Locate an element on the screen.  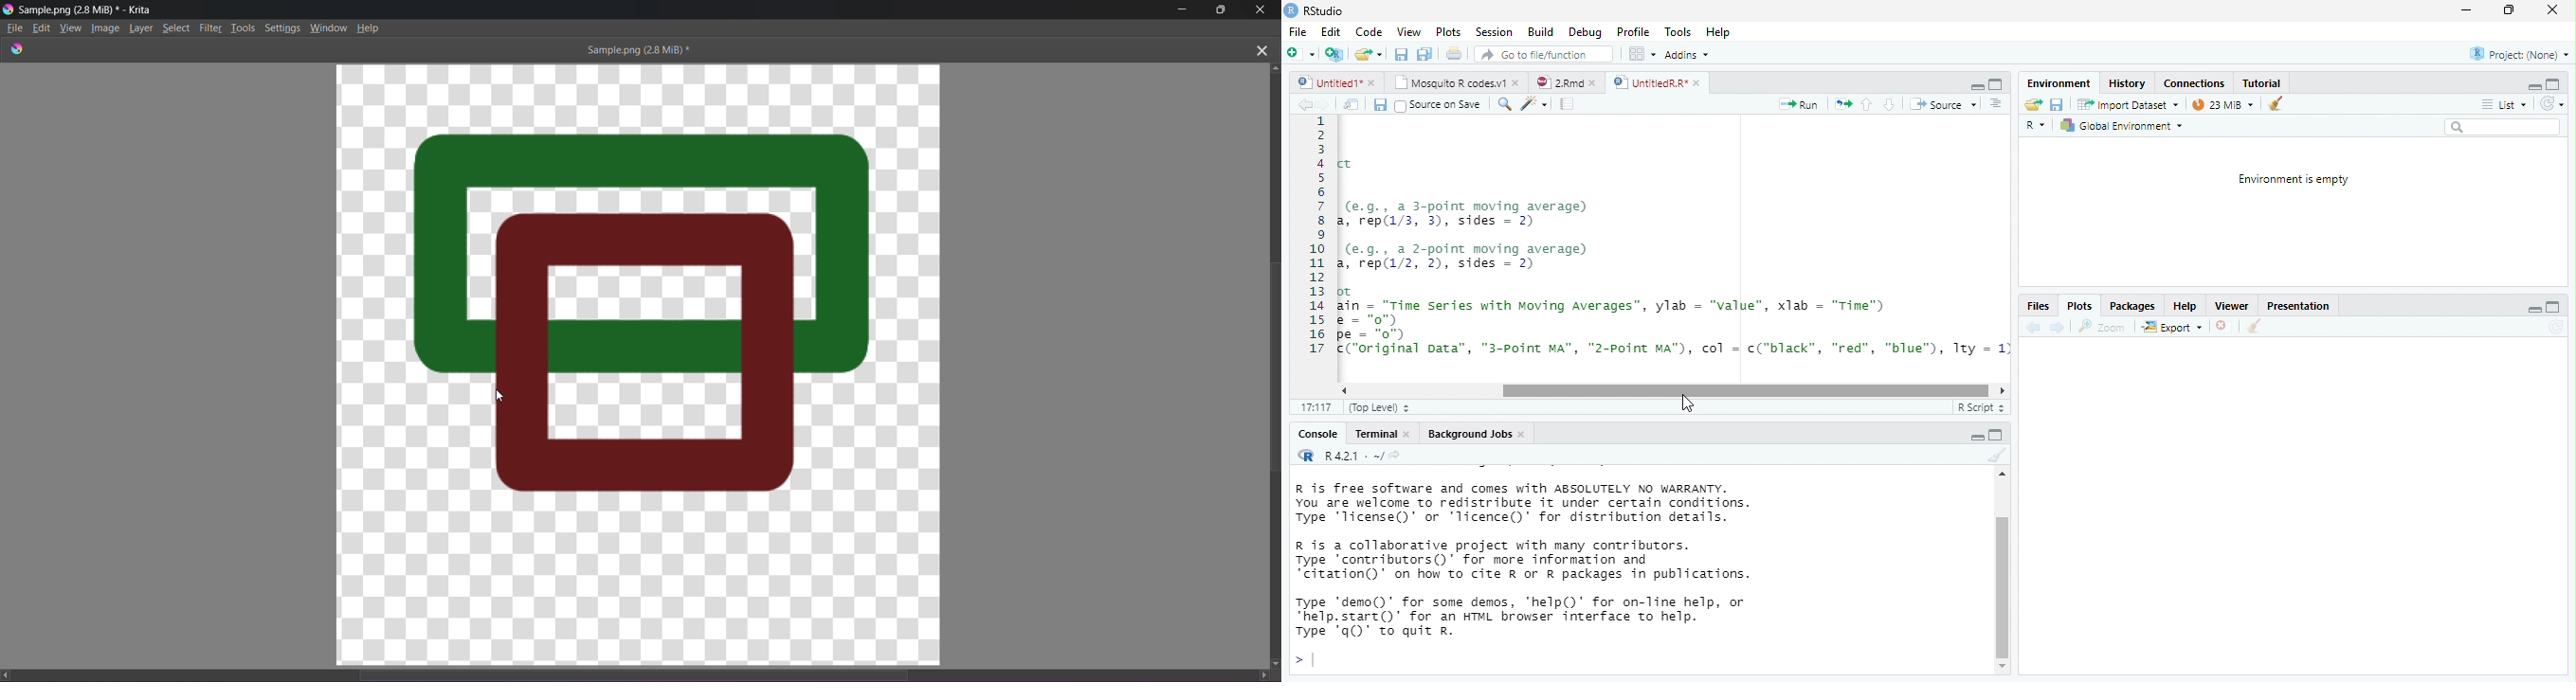
Project: (None) is located at coordinates (2520, 55).